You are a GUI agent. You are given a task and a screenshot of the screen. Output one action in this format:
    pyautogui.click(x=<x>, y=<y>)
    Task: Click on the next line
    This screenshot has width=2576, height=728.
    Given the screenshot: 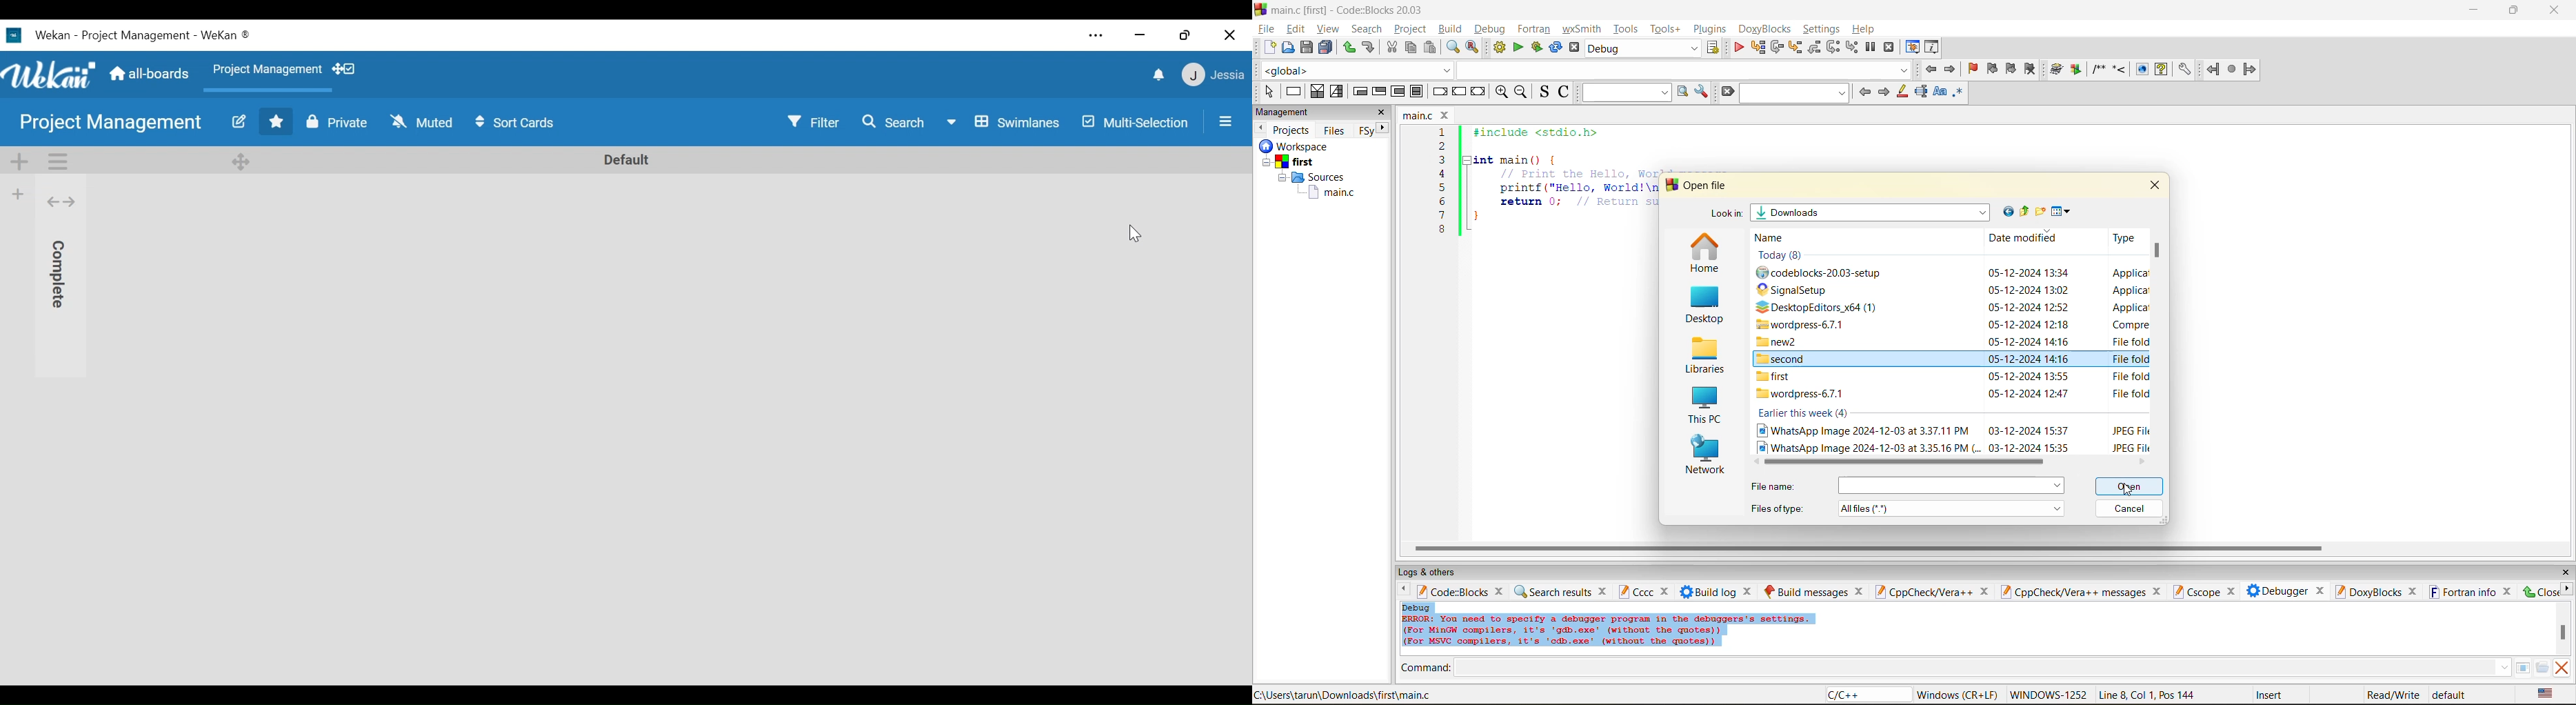 What is the action you would take?
    pyautogui.click(x=1775, y=48)
    